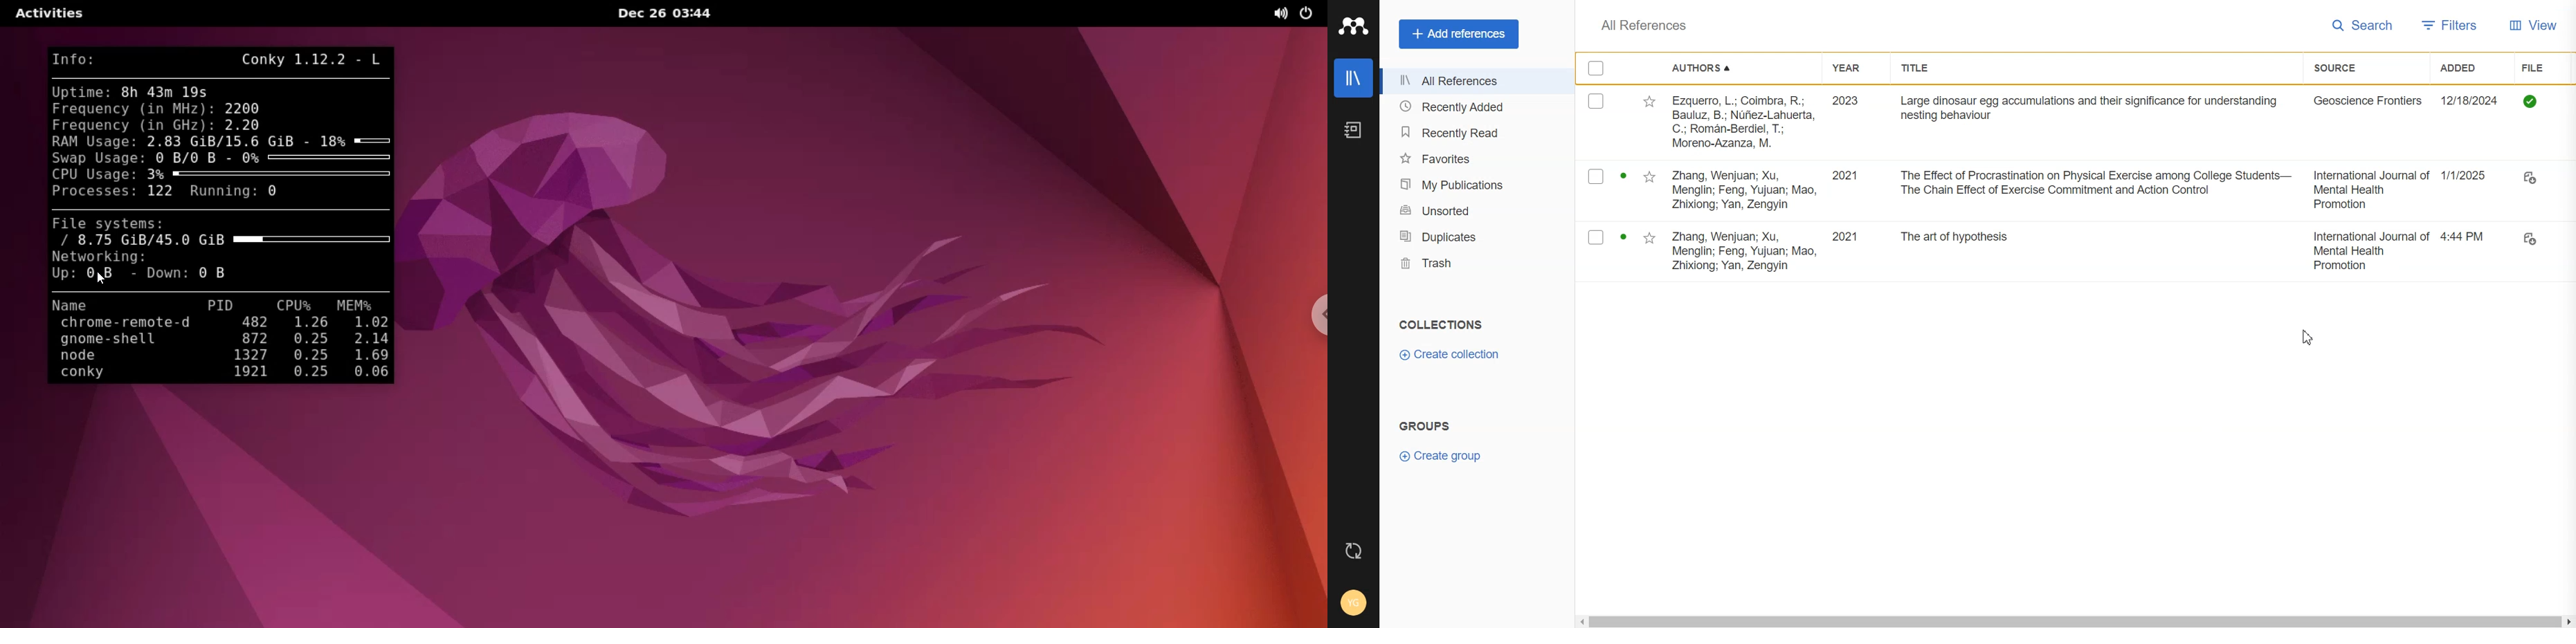 This screenshot has height=644, width=2576. Describe the element at coordinates (1597, 68) in the screenshot. I see `Checkmarks` at that location.